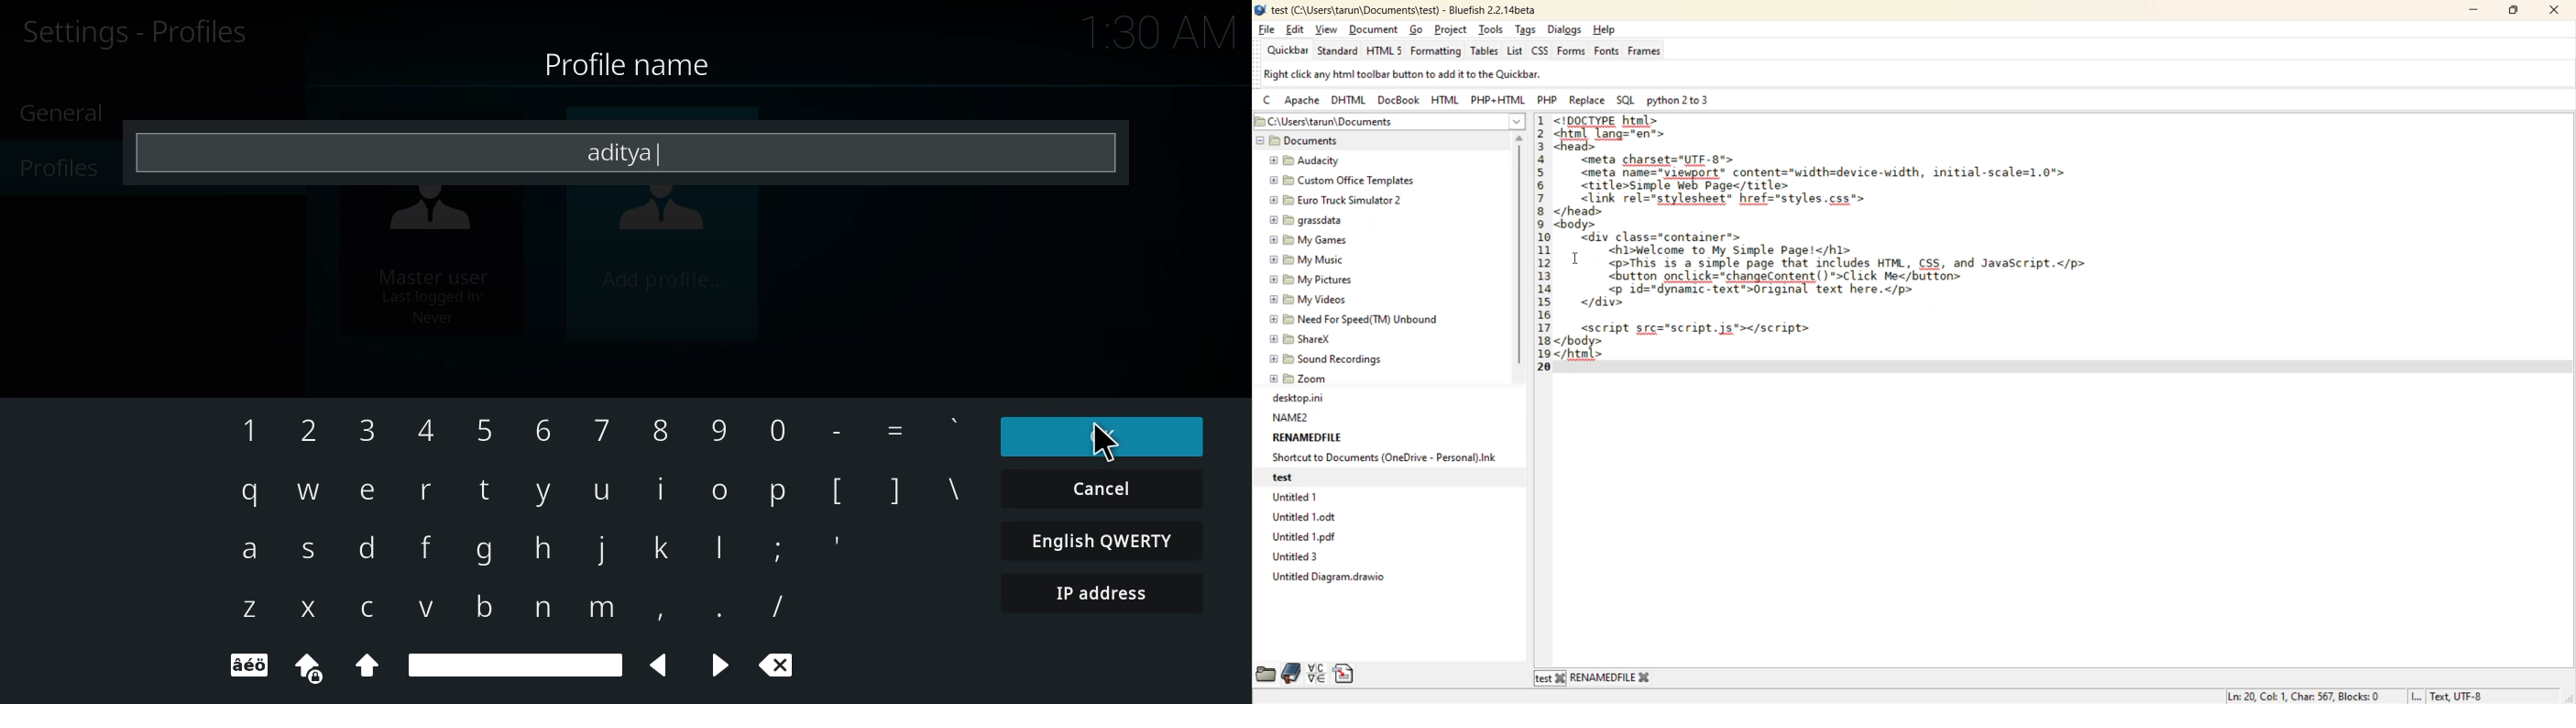 The image size is (2576, 728). What do you see at coordinates (1595, 679) in the screenshot?
I see `tabs` at bounding box center [1595, 679].